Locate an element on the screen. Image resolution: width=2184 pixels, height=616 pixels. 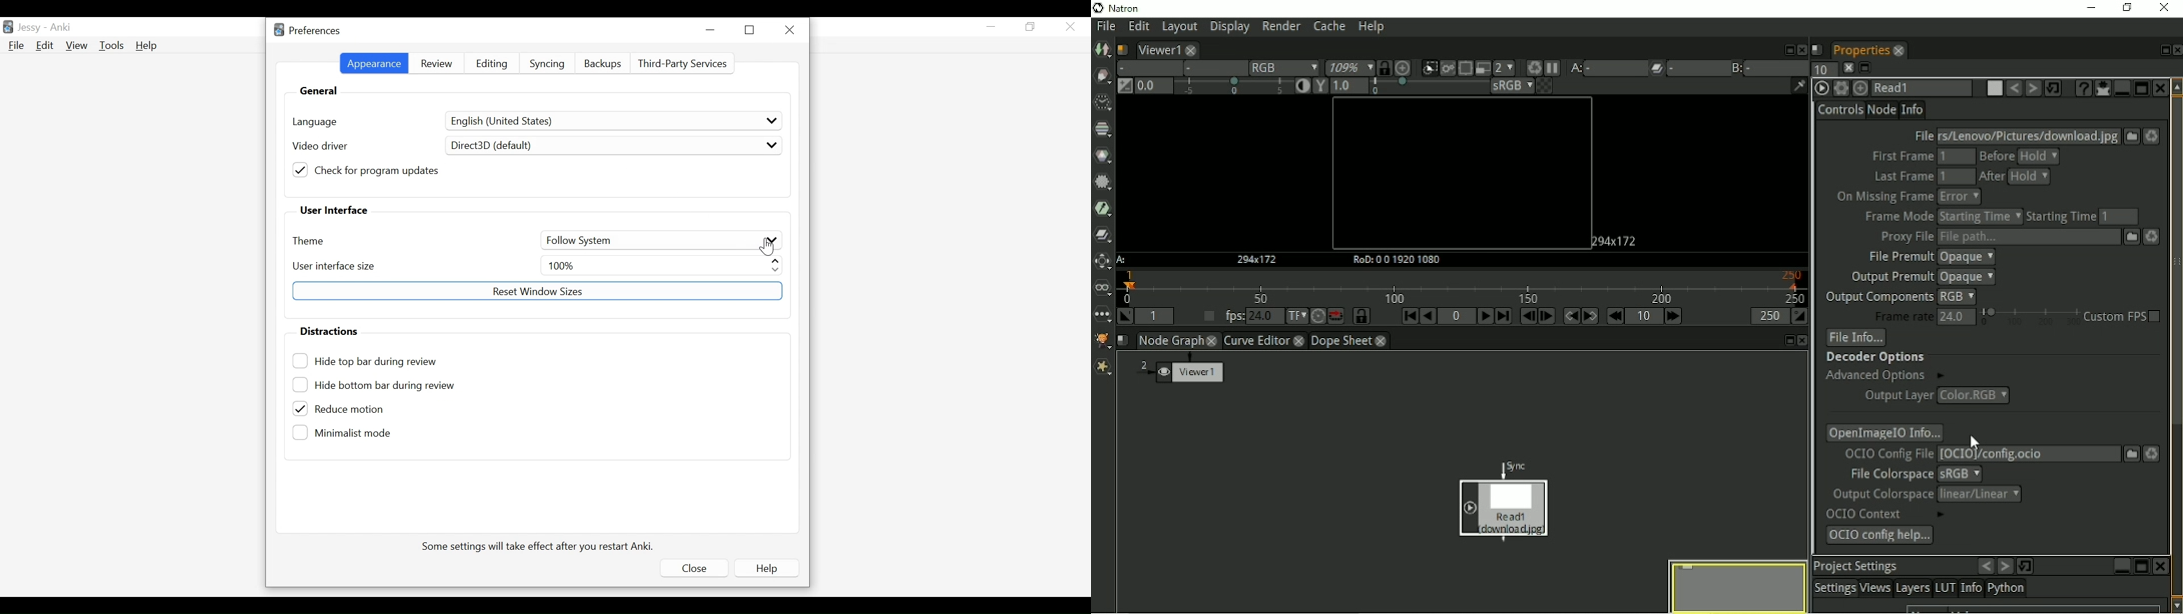
HD is located at coordinates (1265, 259).